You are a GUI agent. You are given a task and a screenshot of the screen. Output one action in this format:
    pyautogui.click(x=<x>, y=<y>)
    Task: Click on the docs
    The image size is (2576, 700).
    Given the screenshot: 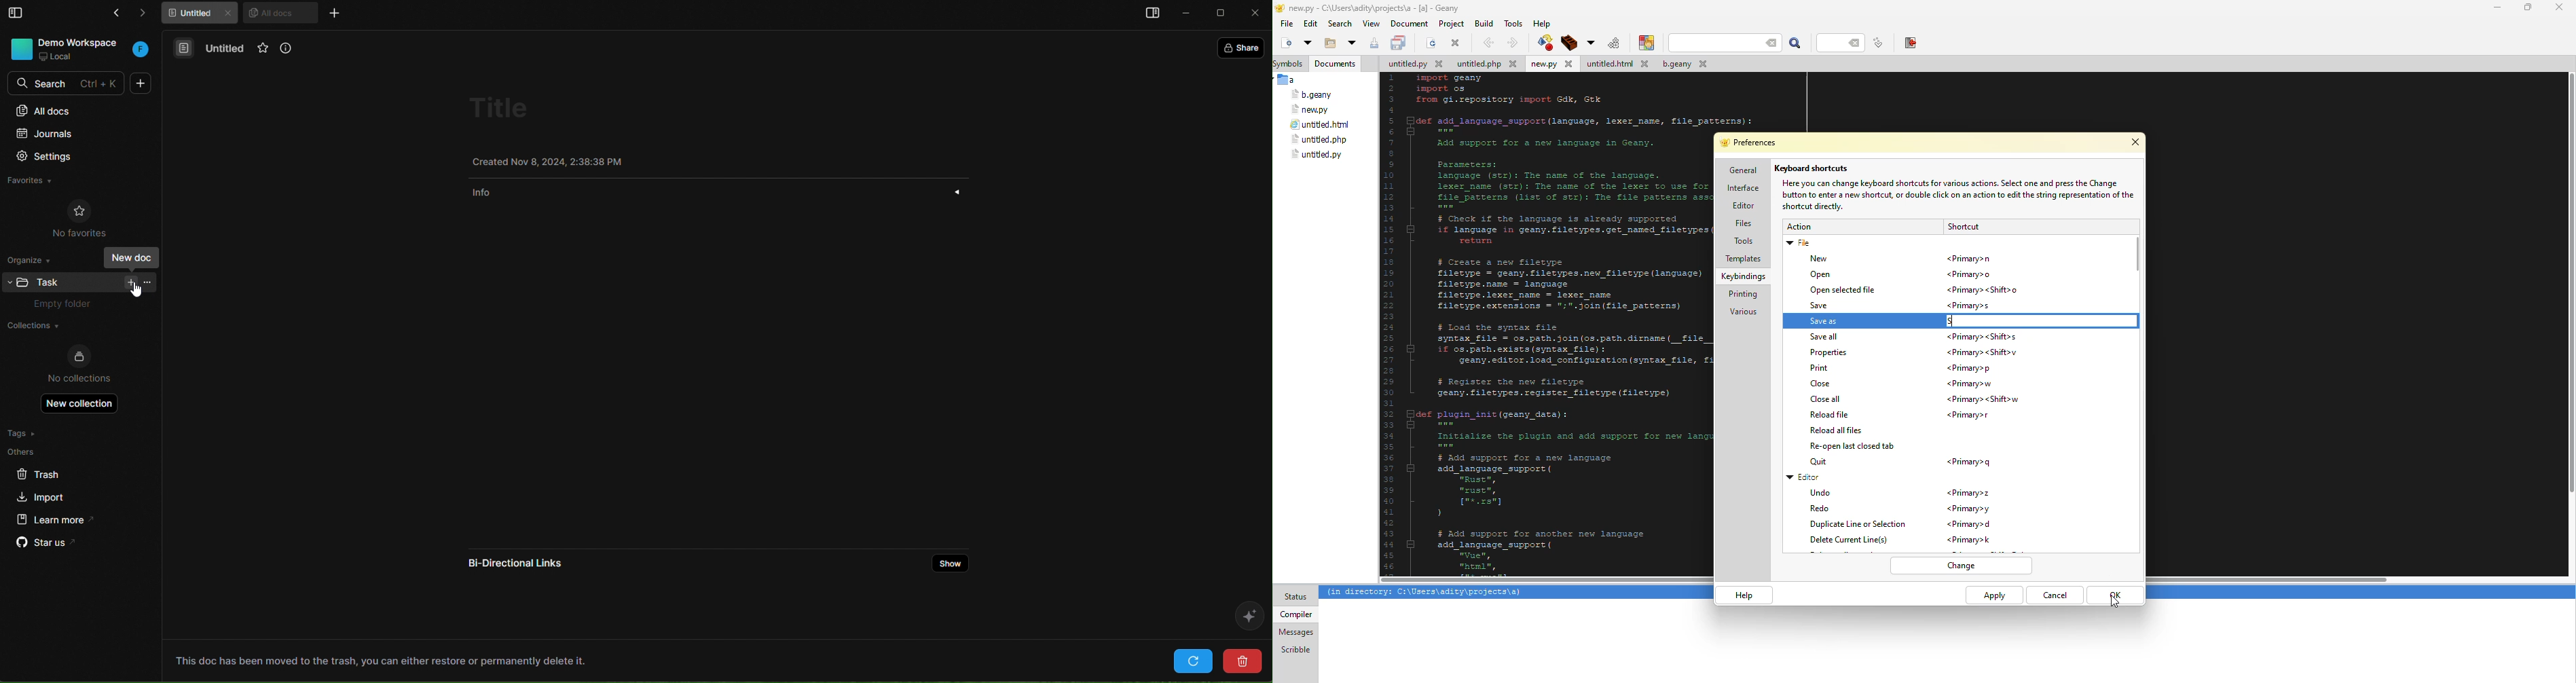 What is the action you would take?
    pyautogui.click(x=184, y=47)
    